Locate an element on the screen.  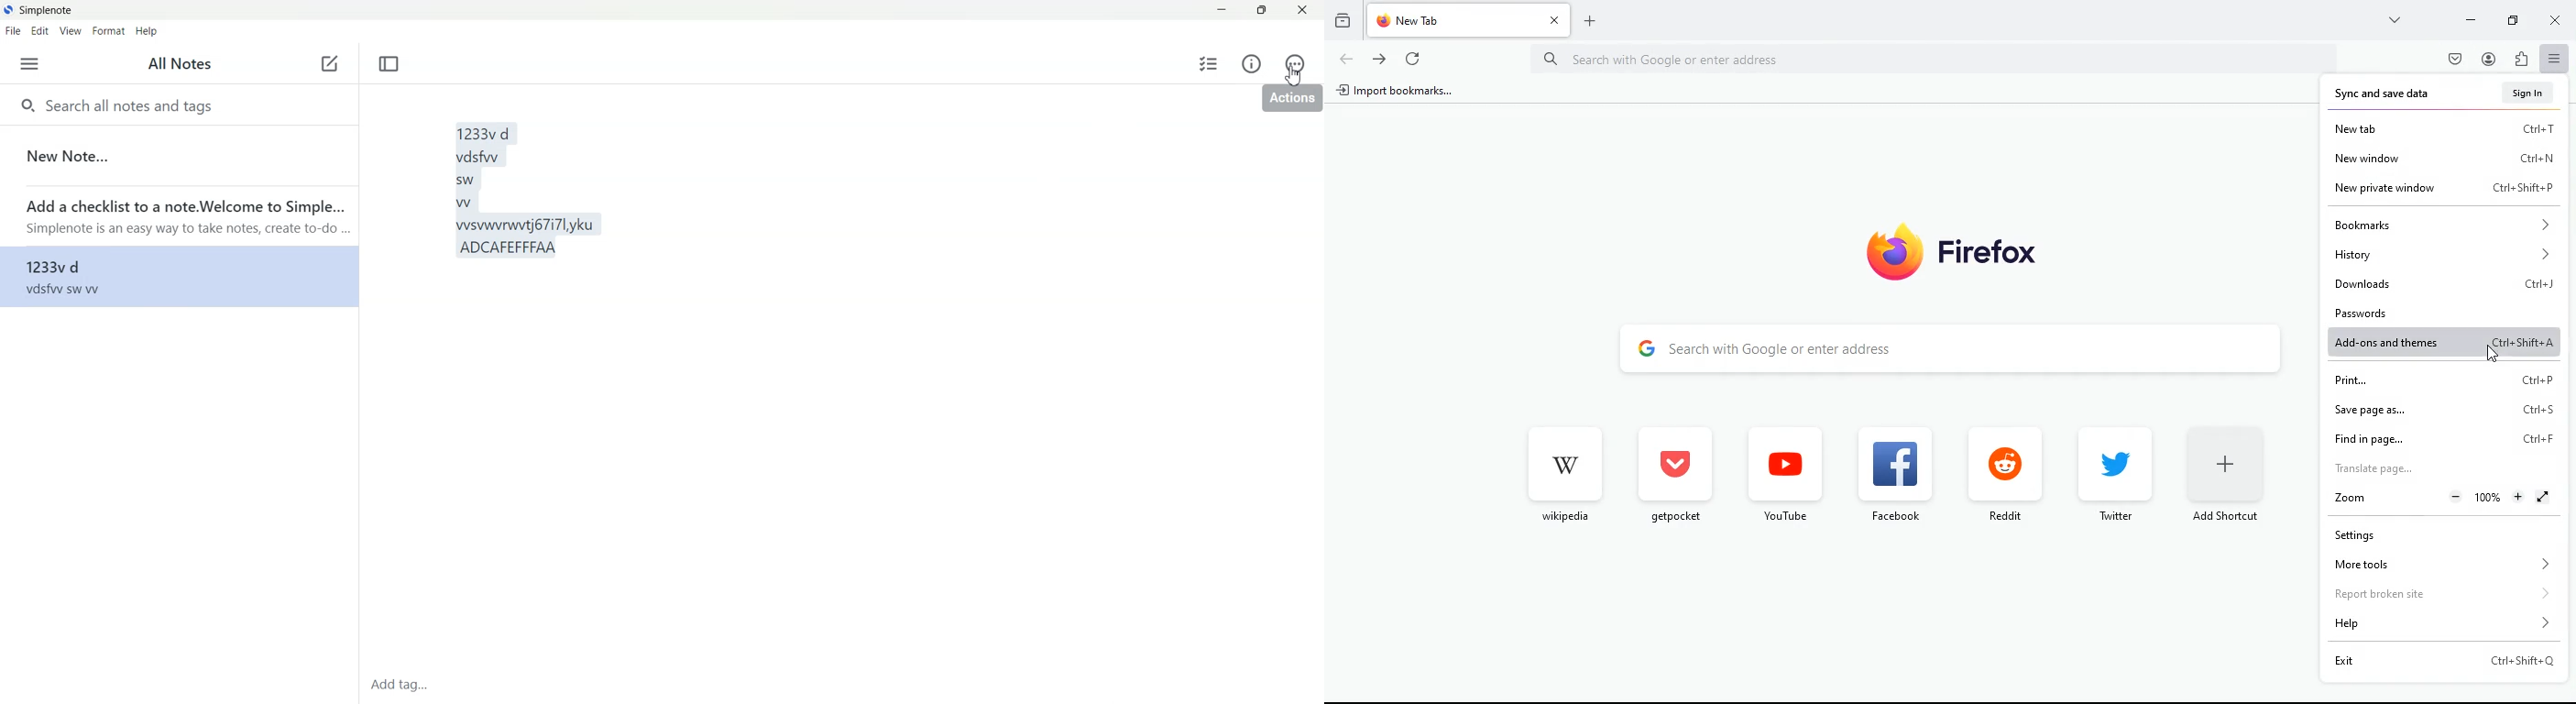
forward is located at coordinates (1380, 60).